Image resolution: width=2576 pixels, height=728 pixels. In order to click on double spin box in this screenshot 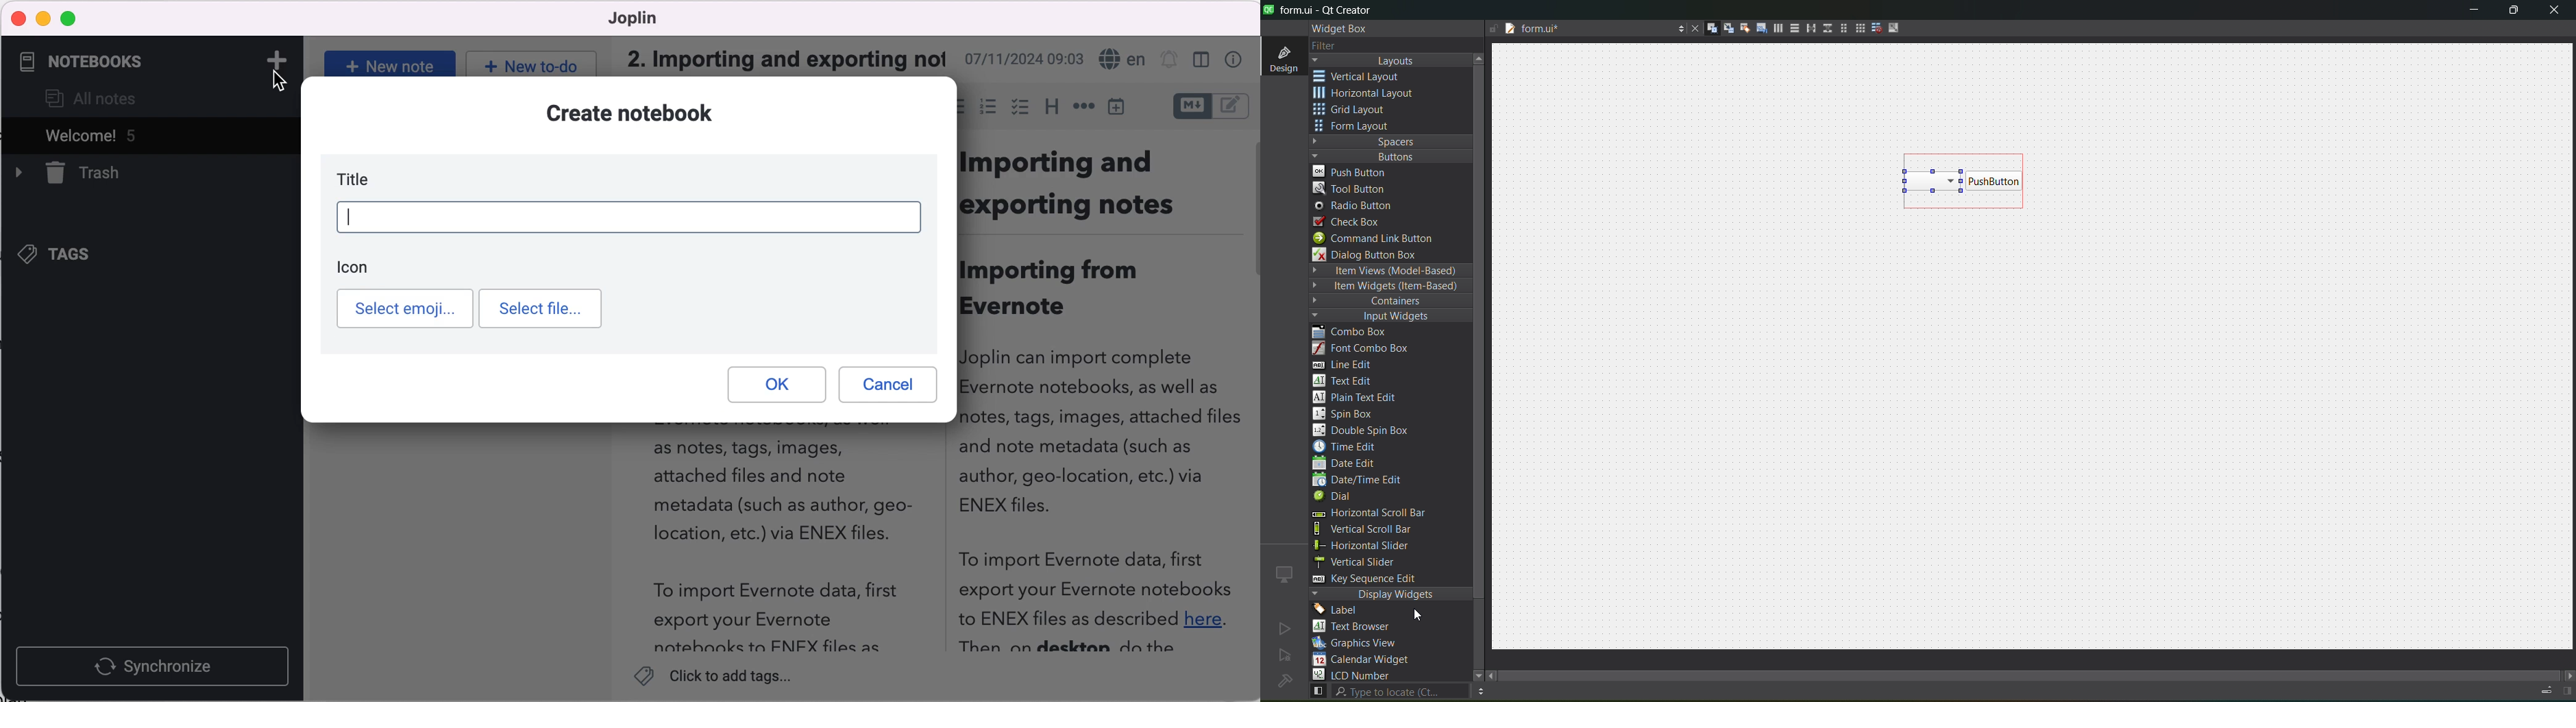, I will do `click(1371, 431)`.